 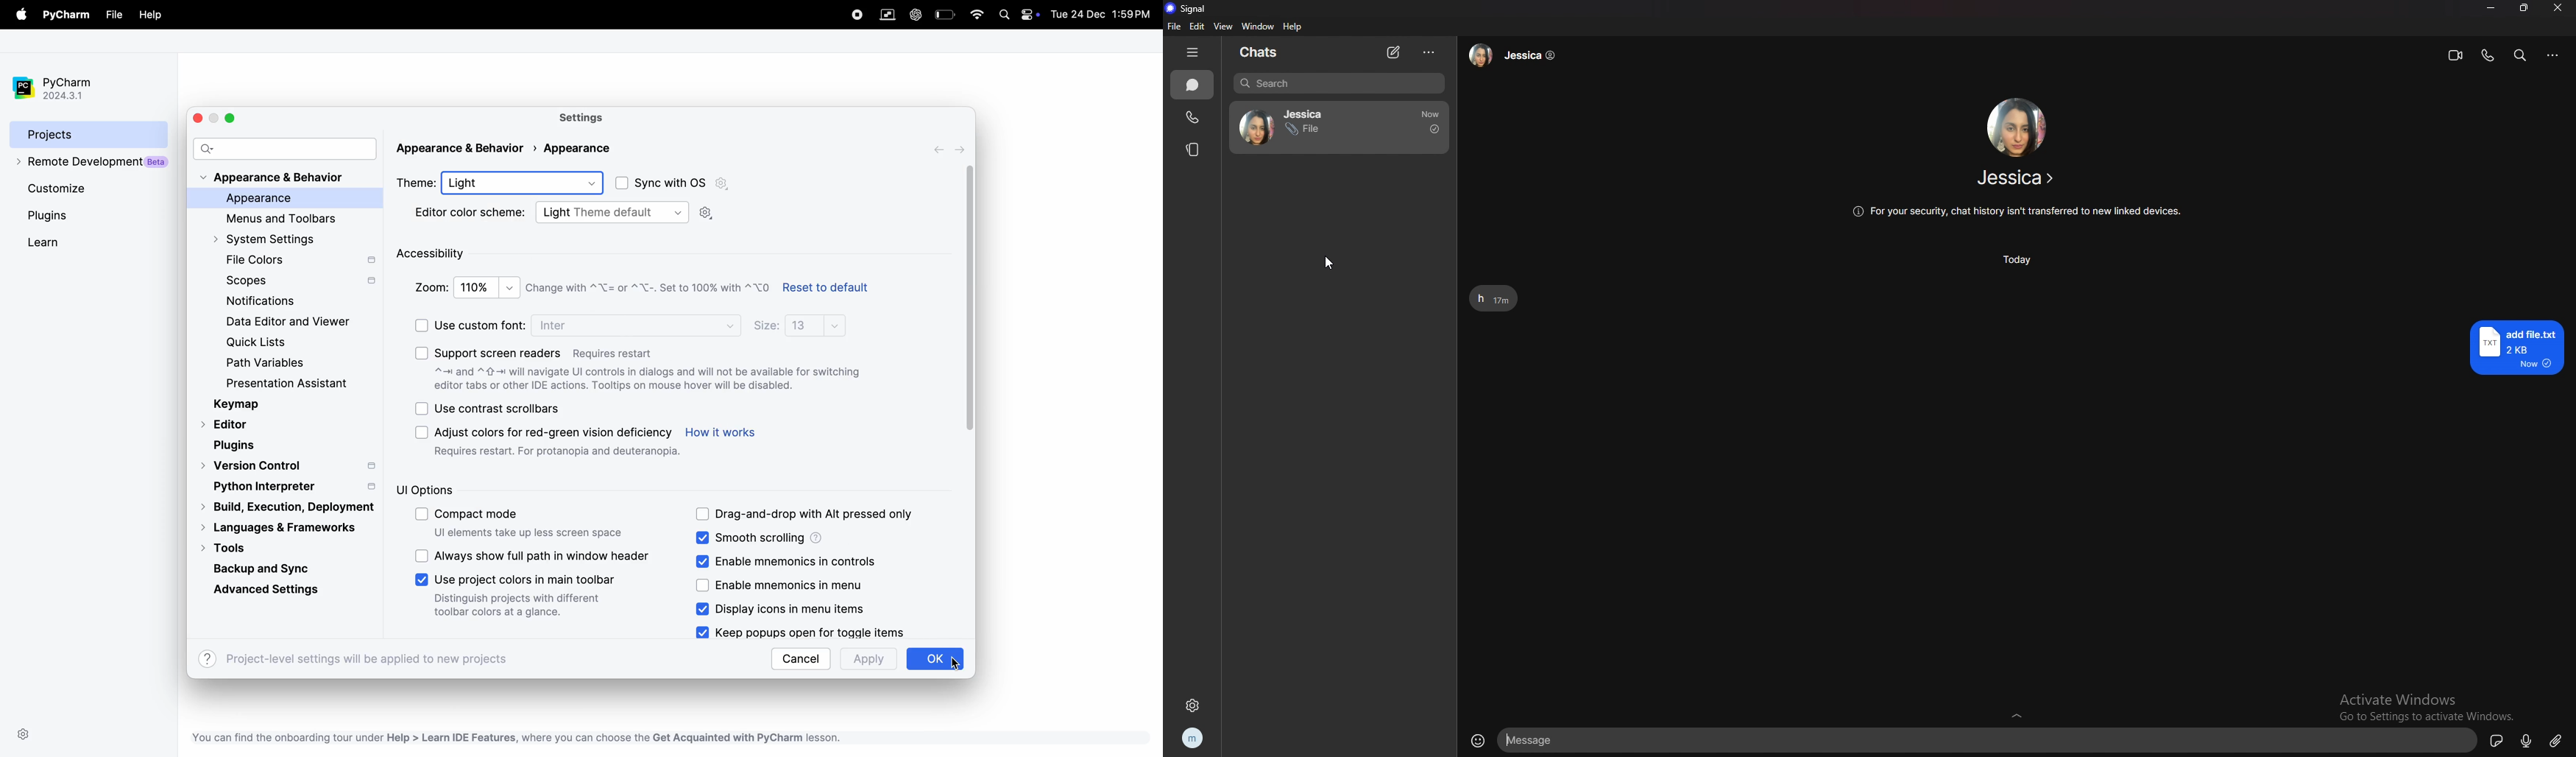 I want to click on enable mnemonics menu, so click(x=800, y=584).